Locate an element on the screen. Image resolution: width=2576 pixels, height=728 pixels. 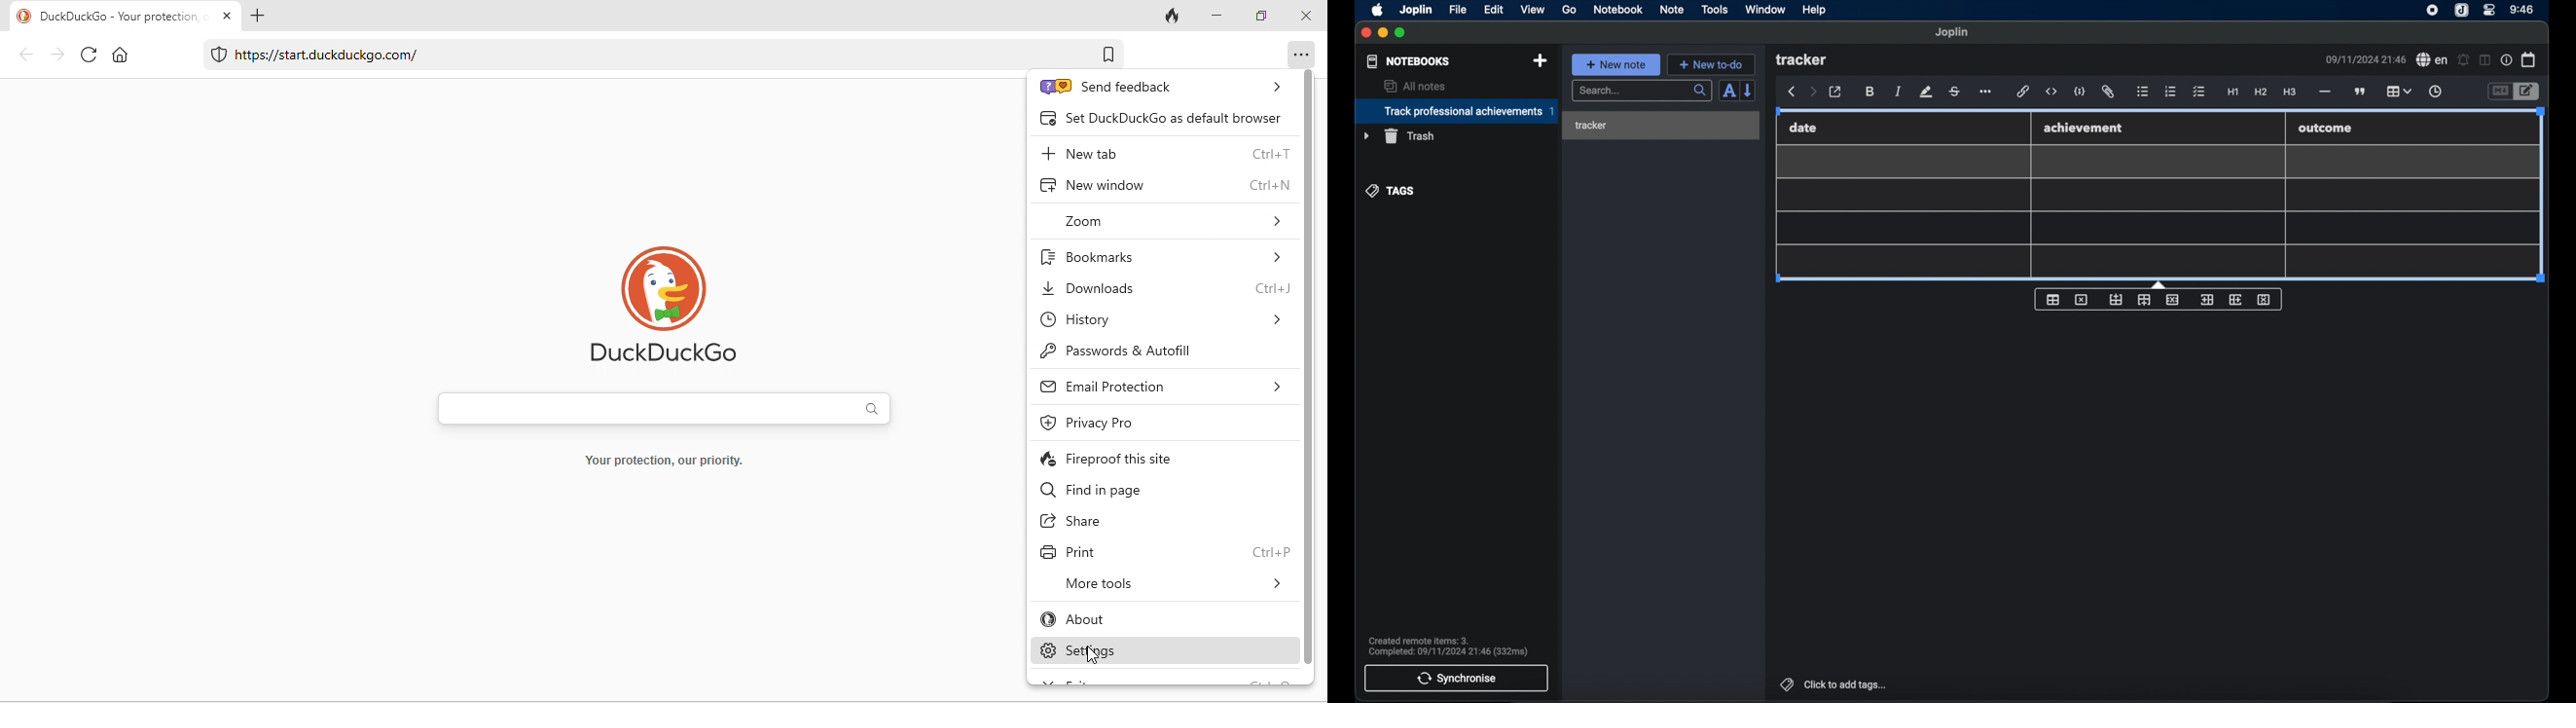
tracker is located at coordinates (1591, 126).